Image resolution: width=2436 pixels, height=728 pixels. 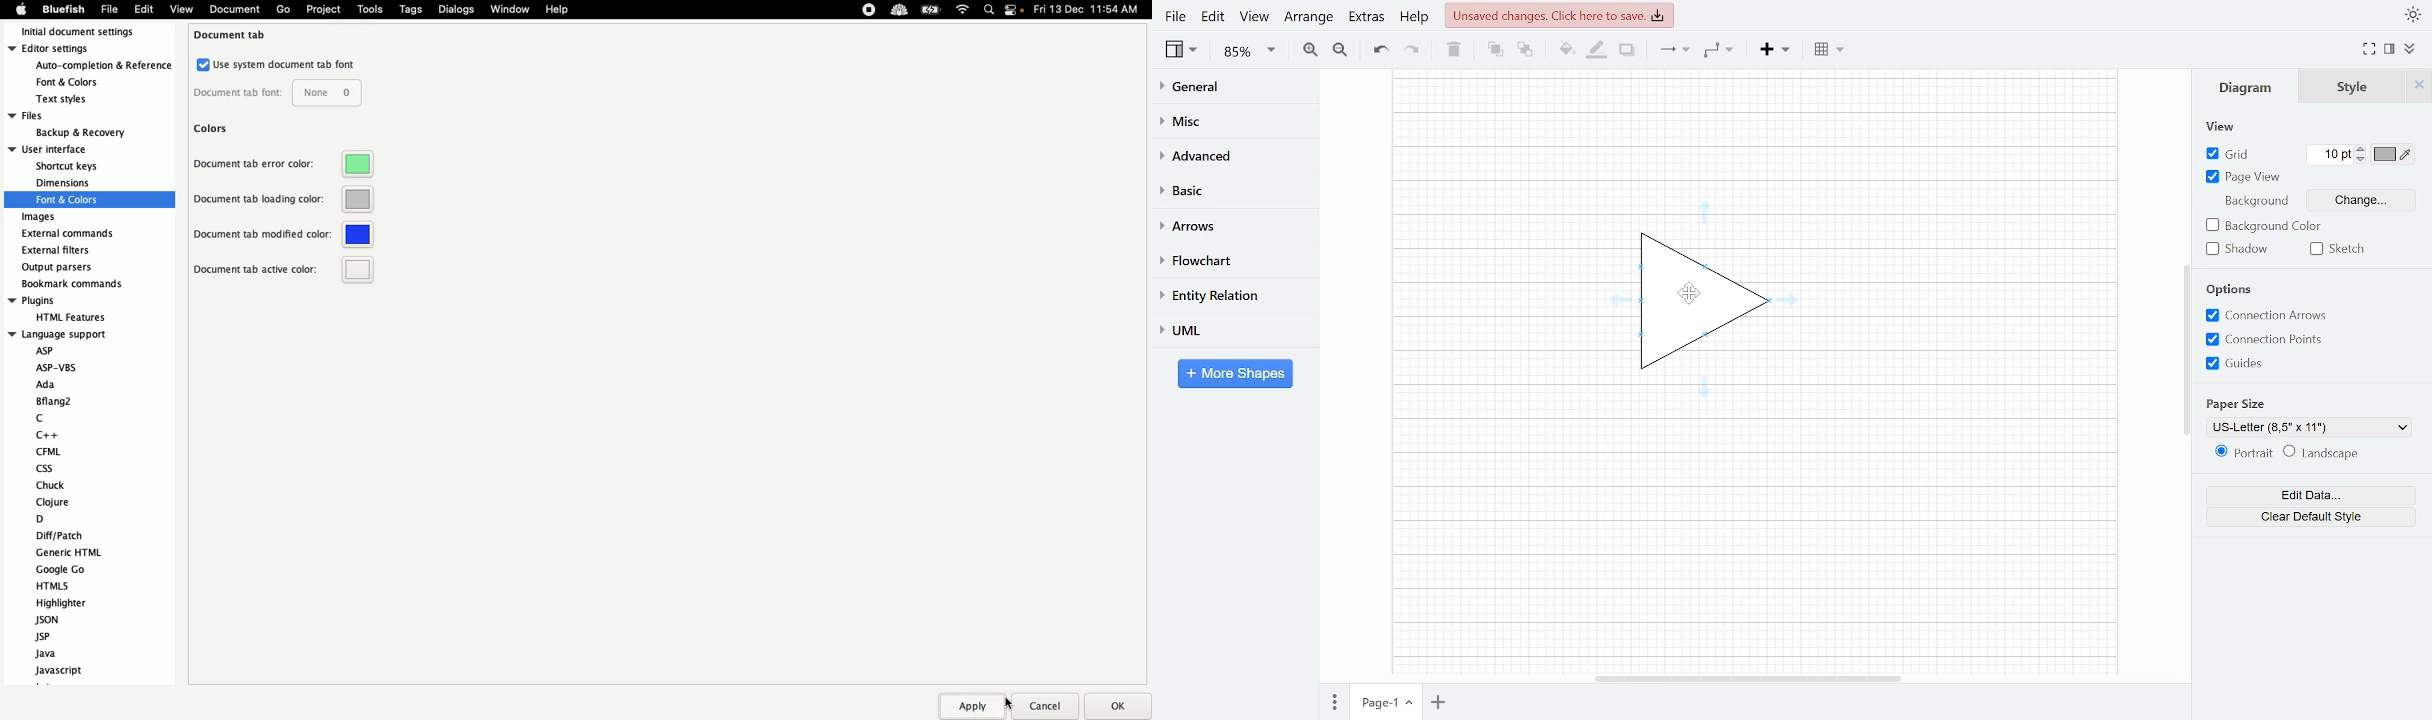 What do you see at coordinates (2396, 153) in the screenshot?
I see `Grid color` at bounding box center [2396, 153].